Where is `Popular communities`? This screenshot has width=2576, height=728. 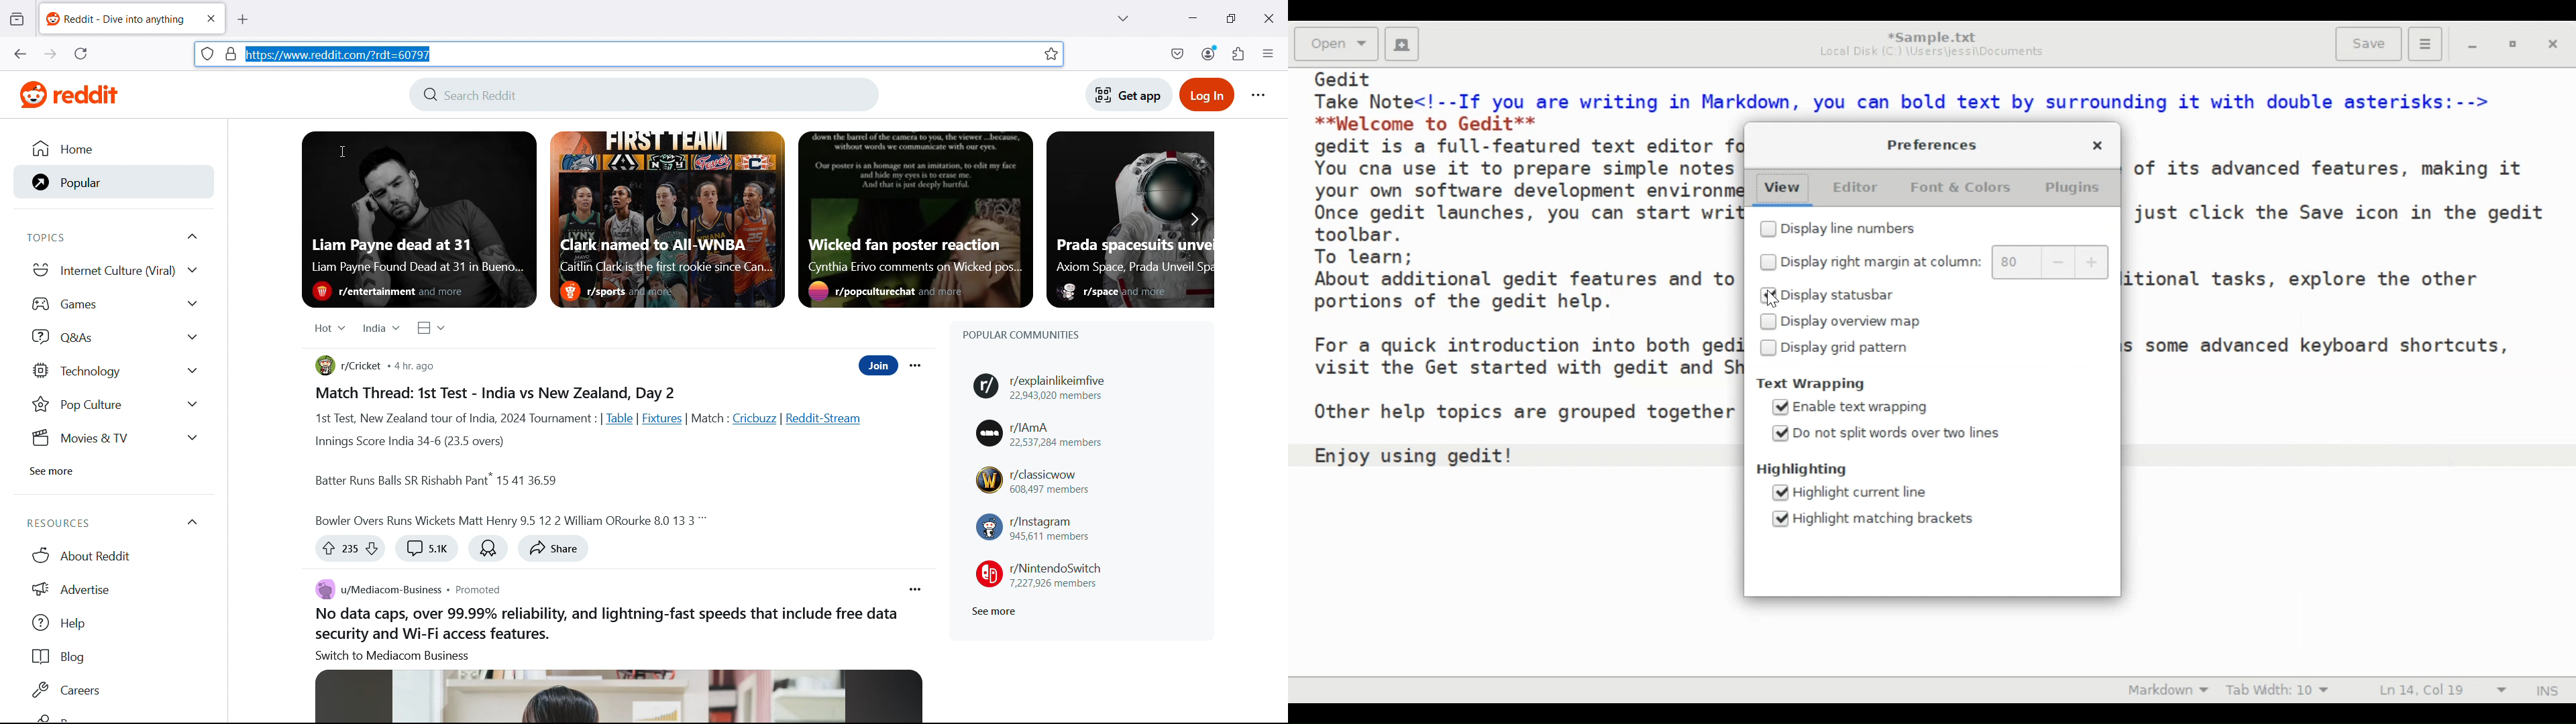 Popular communities is located at coordinates (1021, 335).